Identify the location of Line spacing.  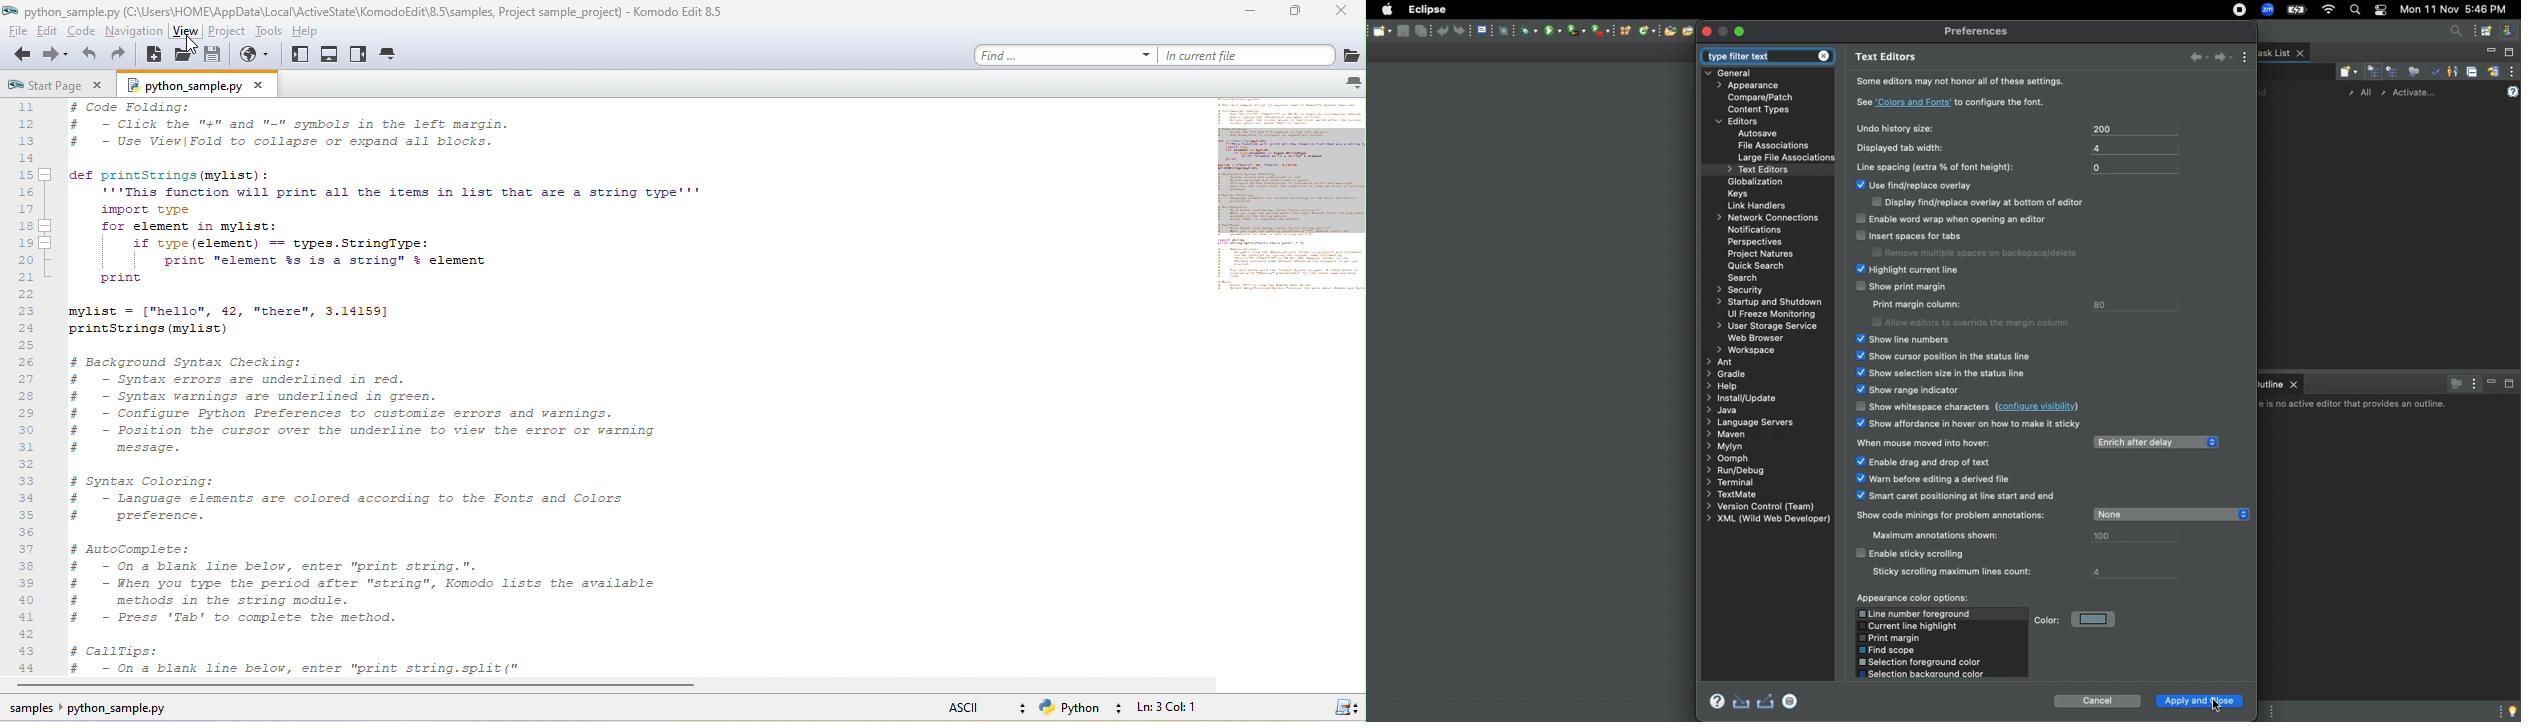
(1941, 166).